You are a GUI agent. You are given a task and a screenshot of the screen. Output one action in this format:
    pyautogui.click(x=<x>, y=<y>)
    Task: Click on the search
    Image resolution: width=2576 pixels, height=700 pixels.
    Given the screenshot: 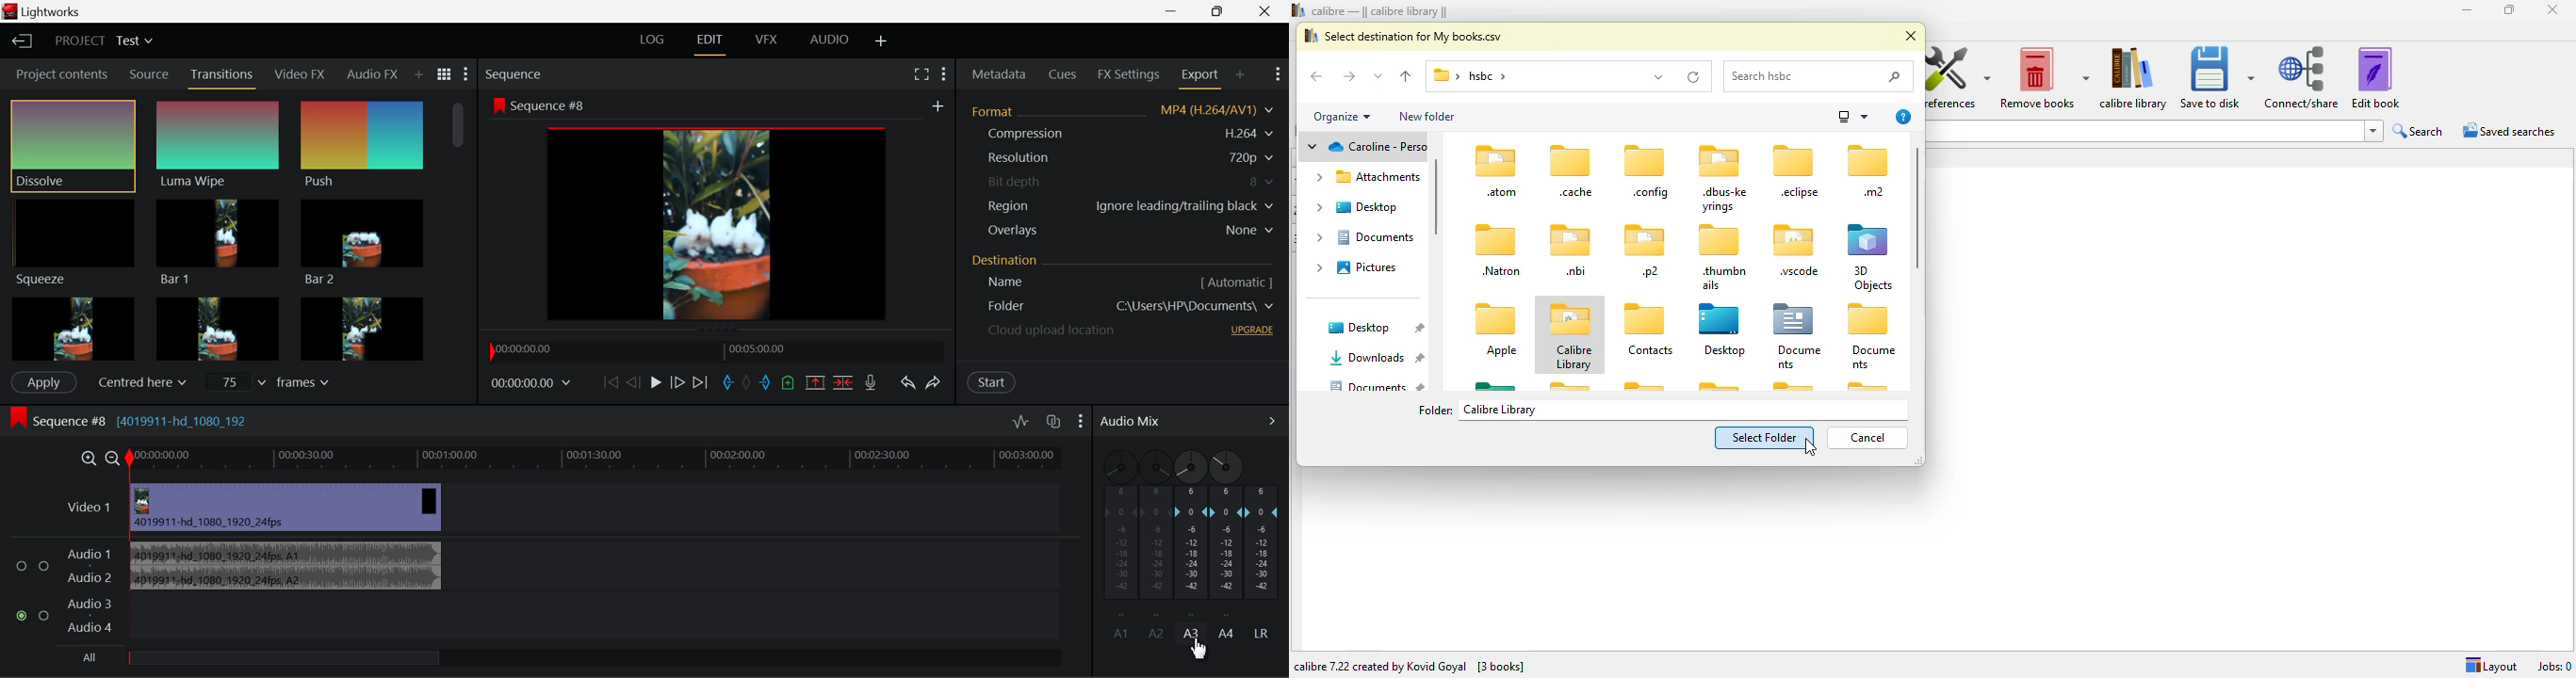 What is the action you would take?
    pyautogui.click(x=1820, y=77)
    